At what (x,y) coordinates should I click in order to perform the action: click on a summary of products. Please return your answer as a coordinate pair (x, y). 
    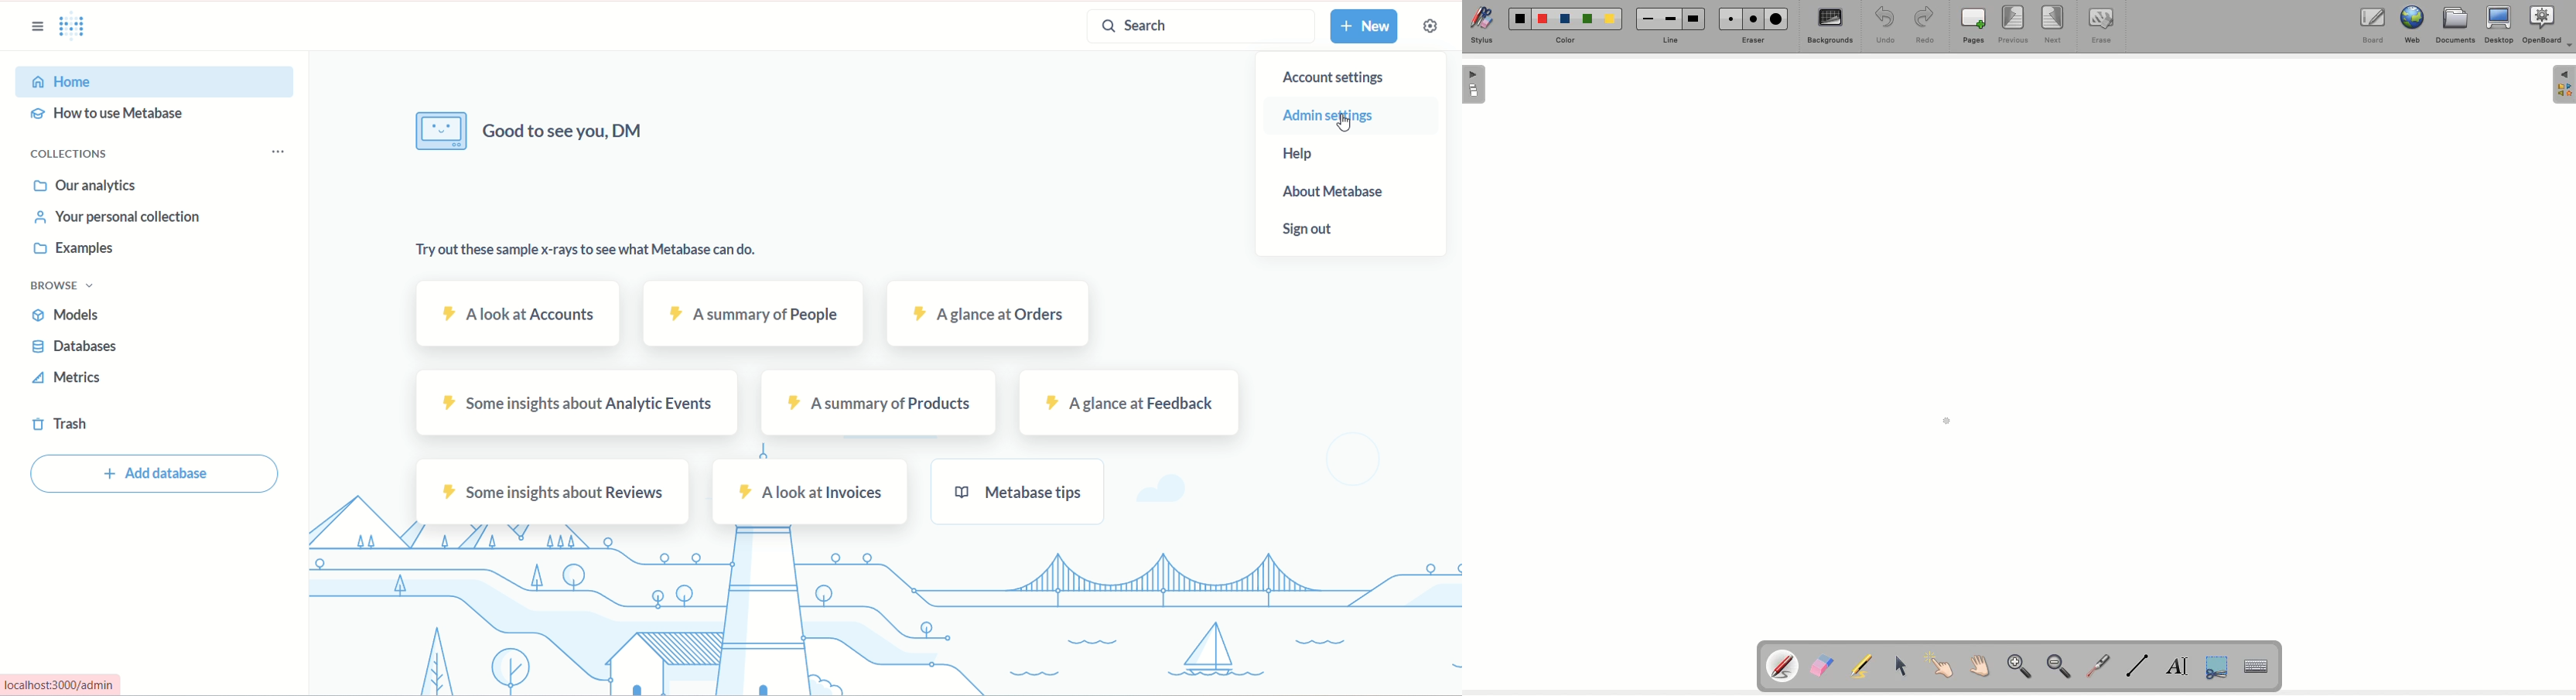
    Looking at the image, I should click on (881, 403).